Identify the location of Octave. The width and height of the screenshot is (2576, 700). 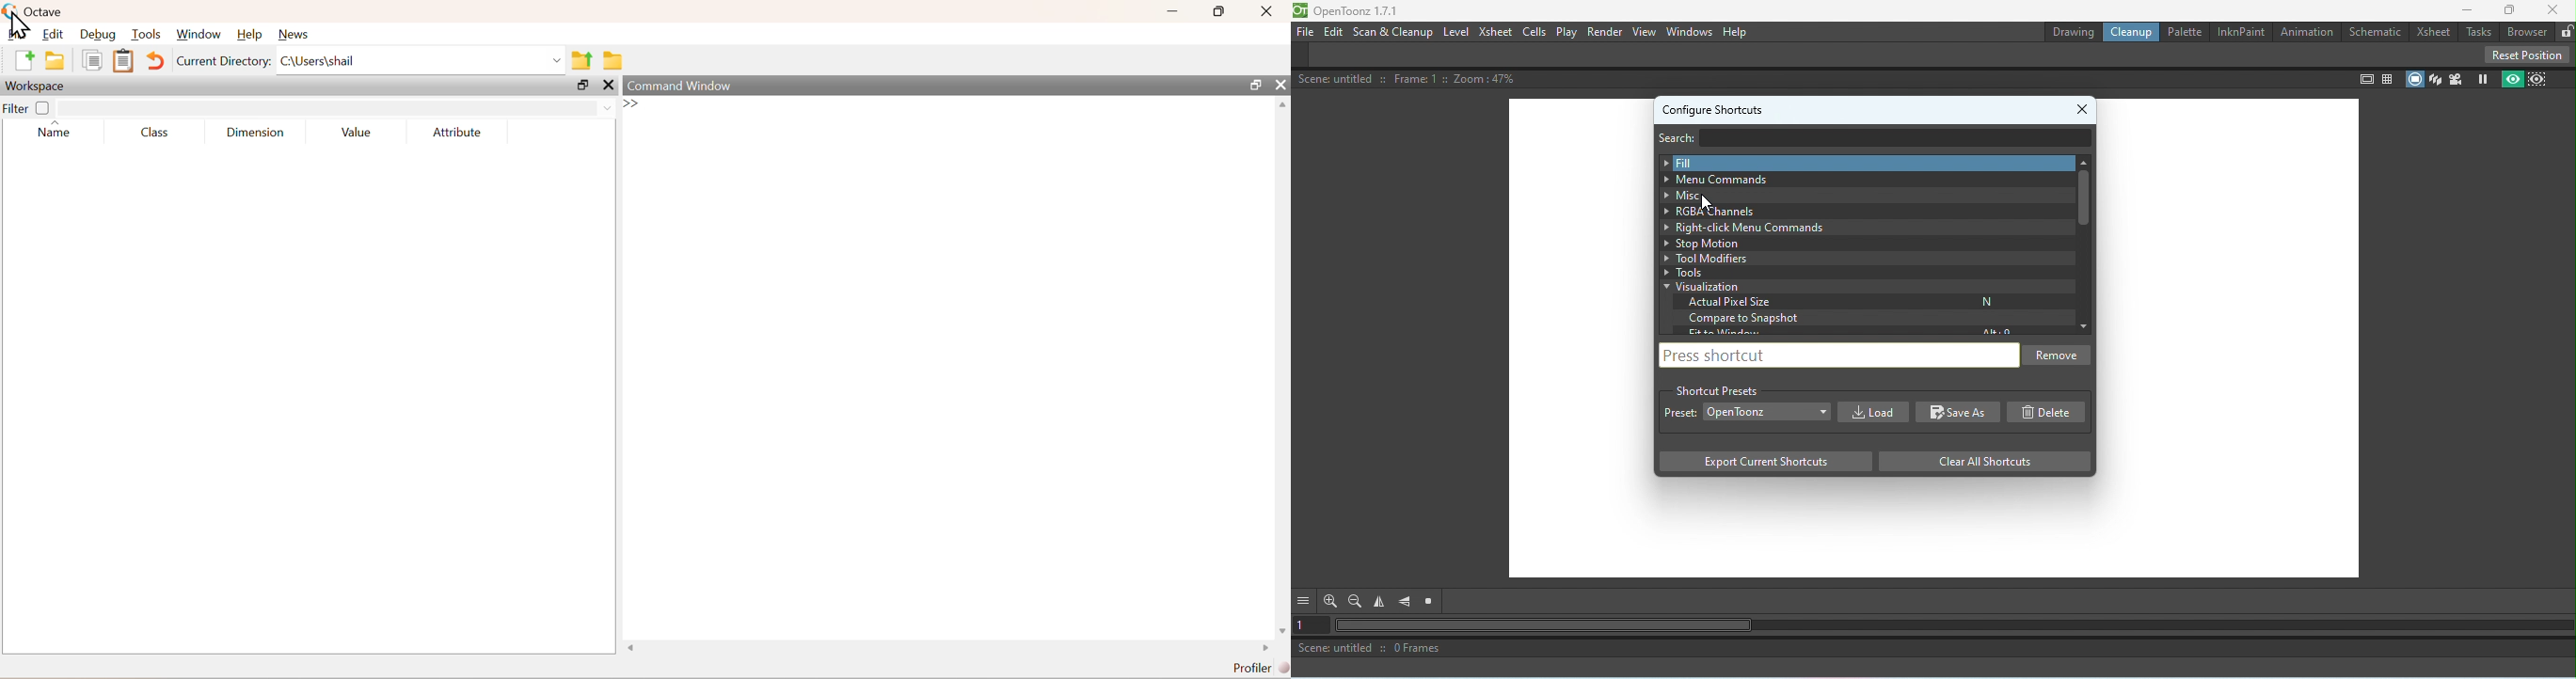
(44, 12).